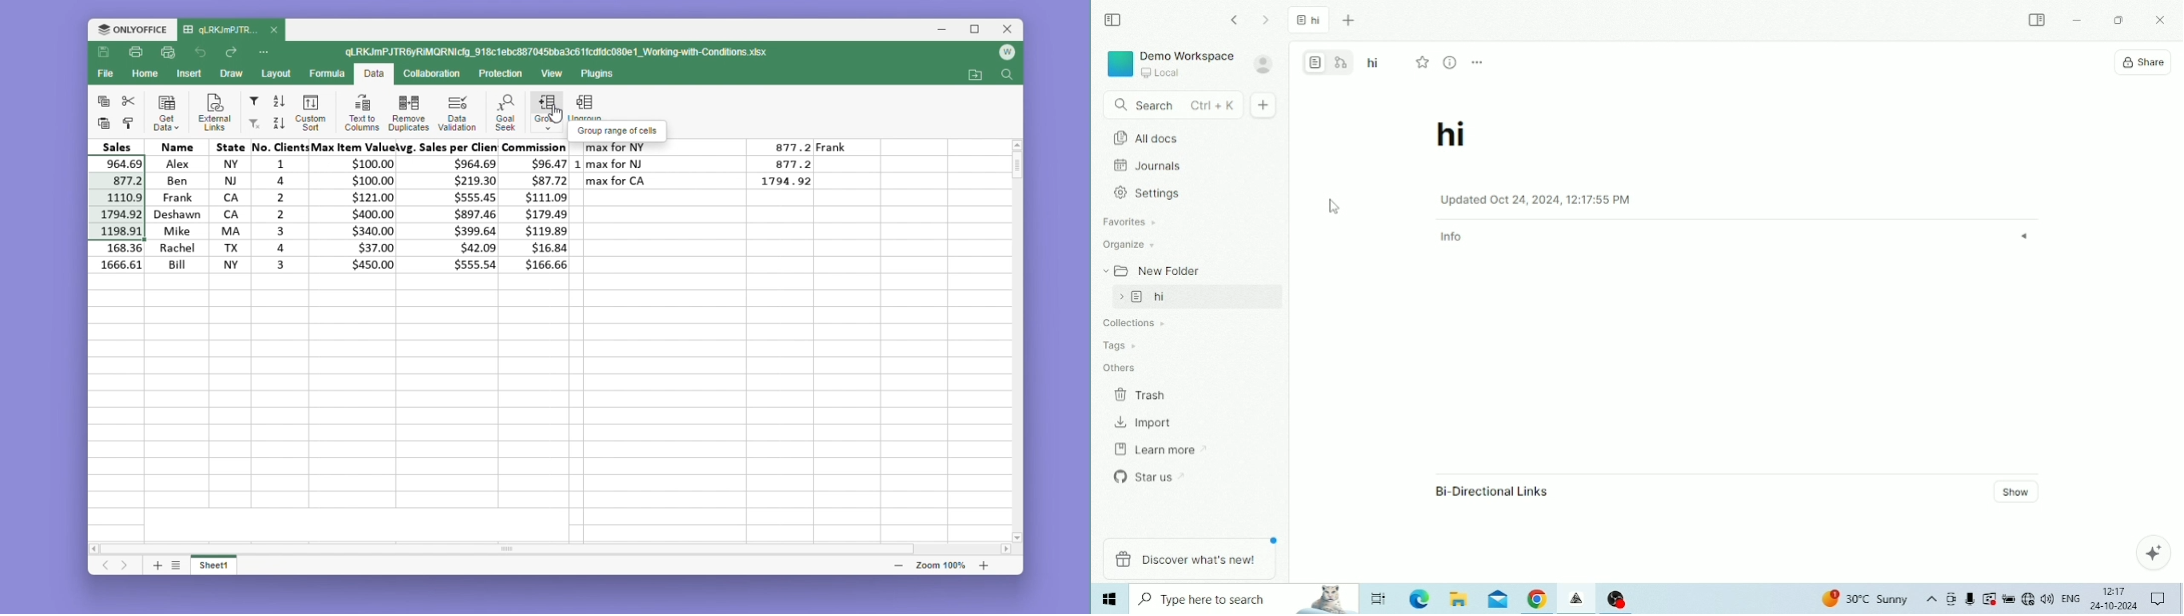 This screenshot has height=616, width=2184. I want to click on Trash, so click(1146, 394).